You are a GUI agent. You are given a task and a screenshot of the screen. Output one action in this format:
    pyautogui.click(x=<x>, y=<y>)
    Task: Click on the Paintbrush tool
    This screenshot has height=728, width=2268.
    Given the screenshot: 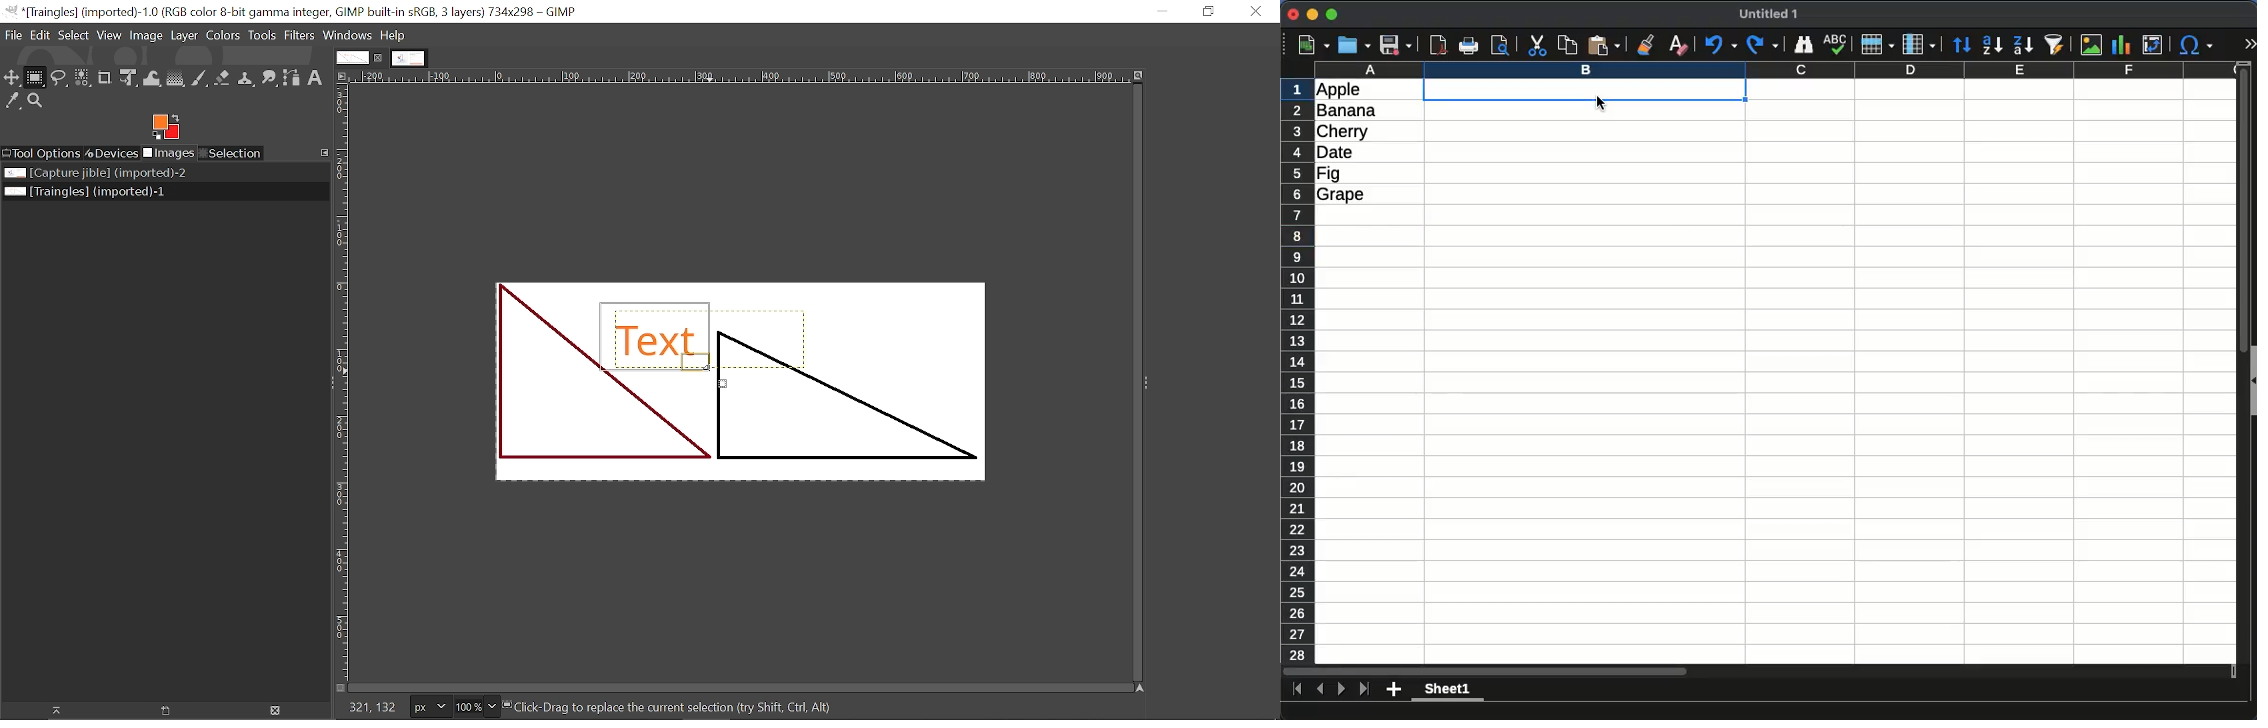 What is the action you would take?
    pyautogui.click(x=201, y=79)
    